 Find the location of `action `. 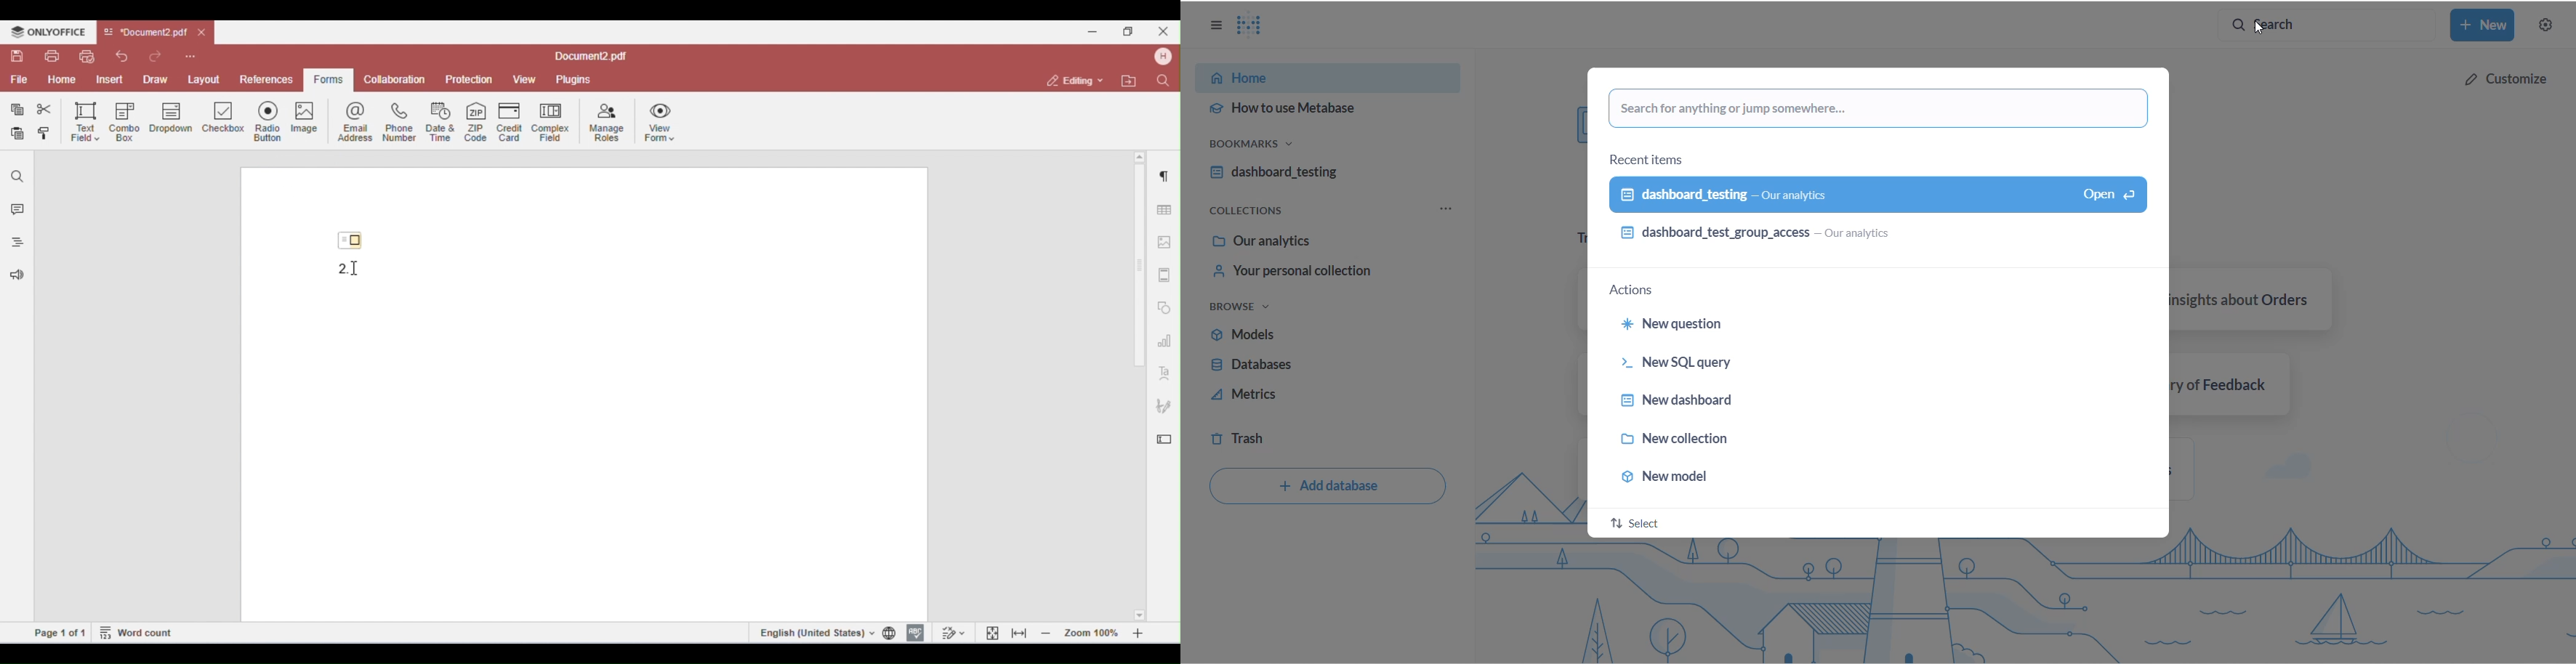

action  is located at coordinates (1639, 292).